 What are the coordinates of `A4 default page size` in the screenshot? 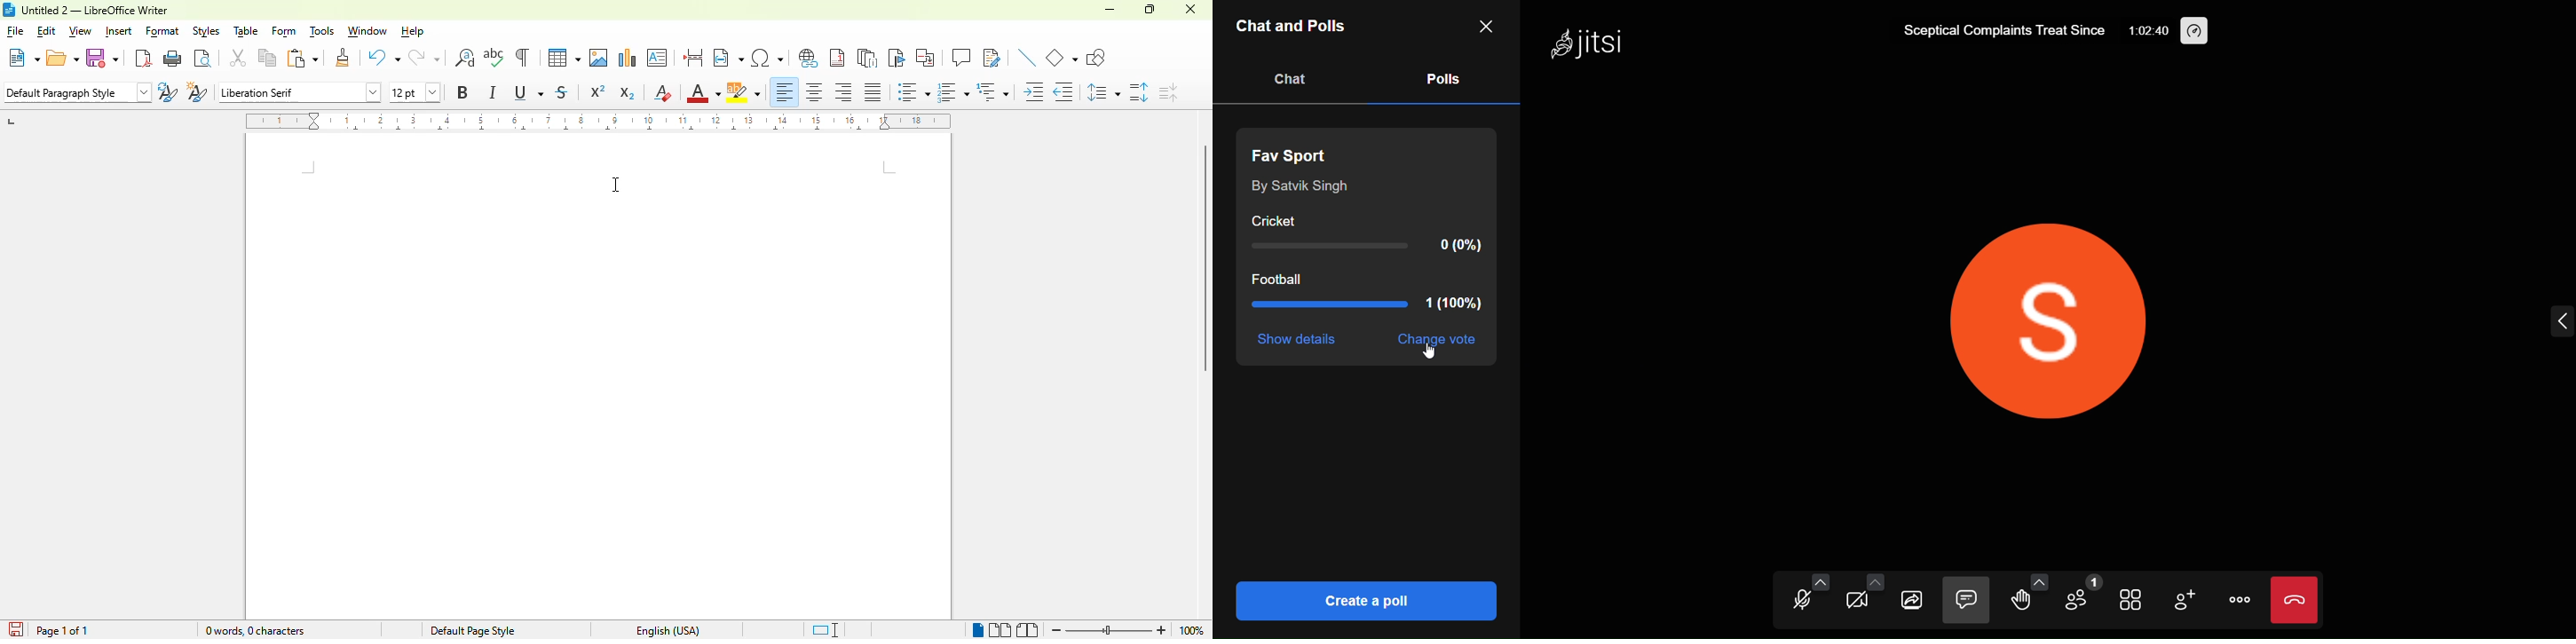 It's located at (600, 376).